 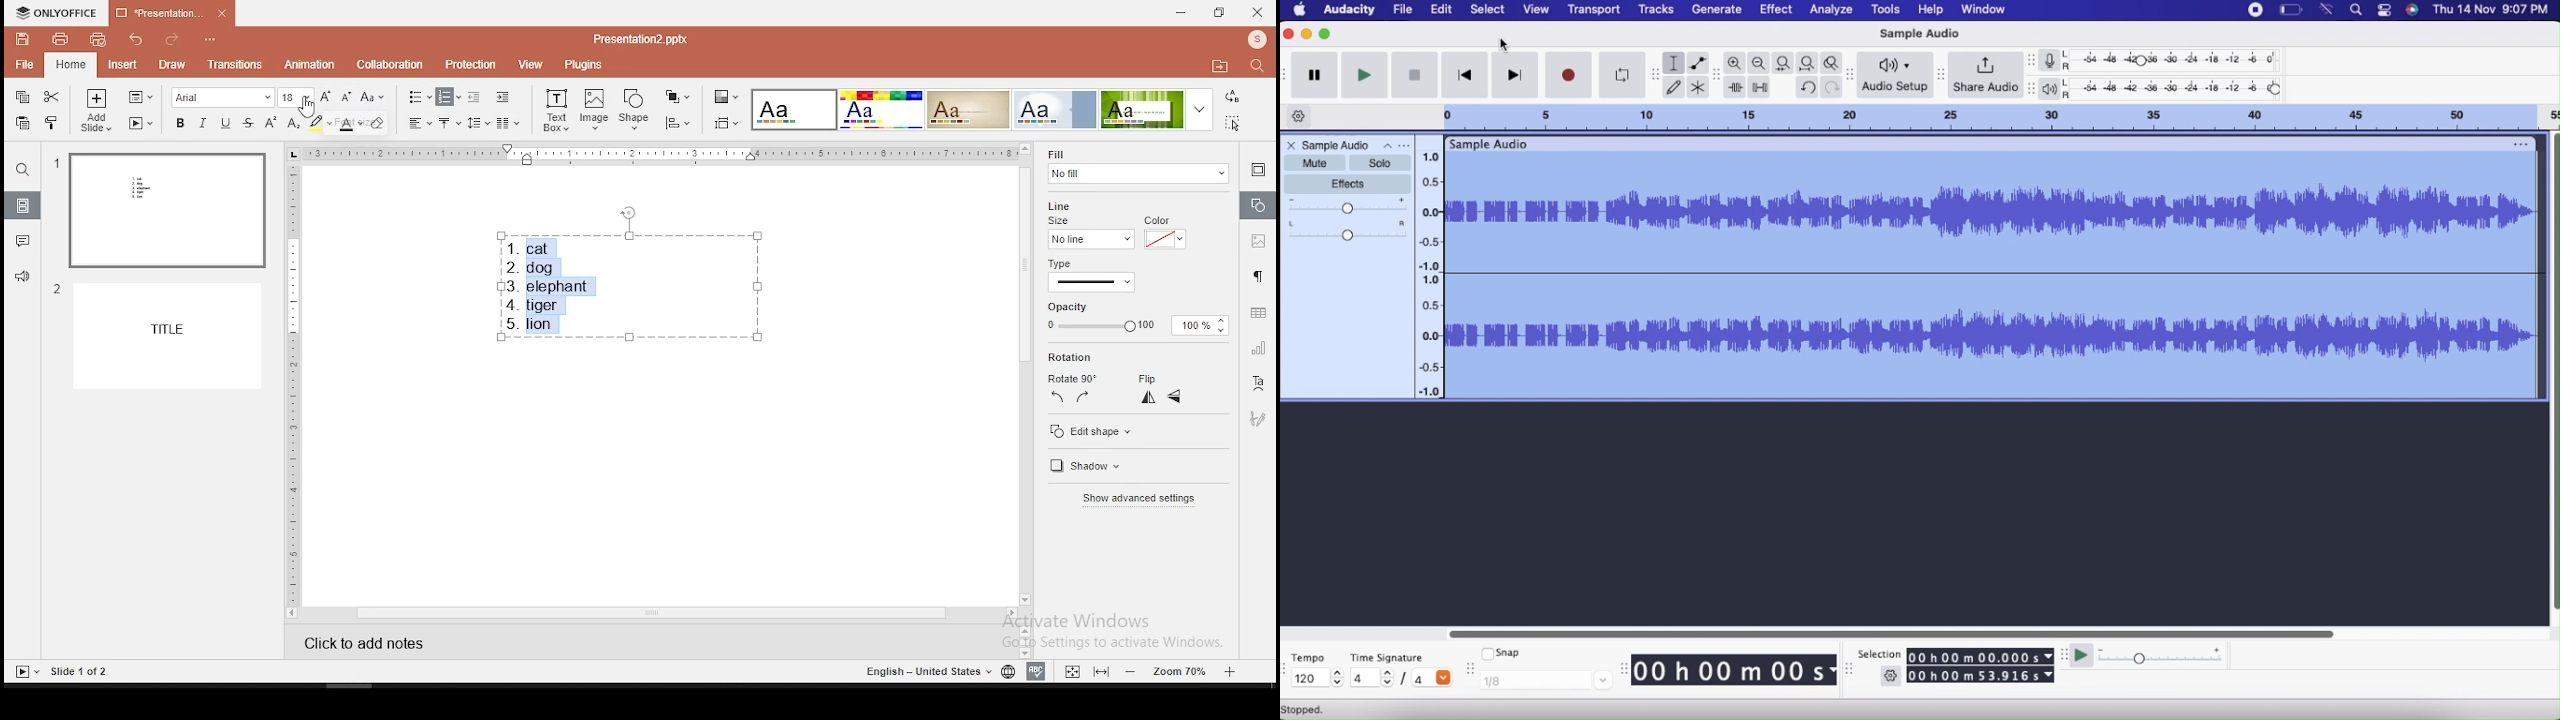 I want to click on Tempo, so click(x=1310, y=658).